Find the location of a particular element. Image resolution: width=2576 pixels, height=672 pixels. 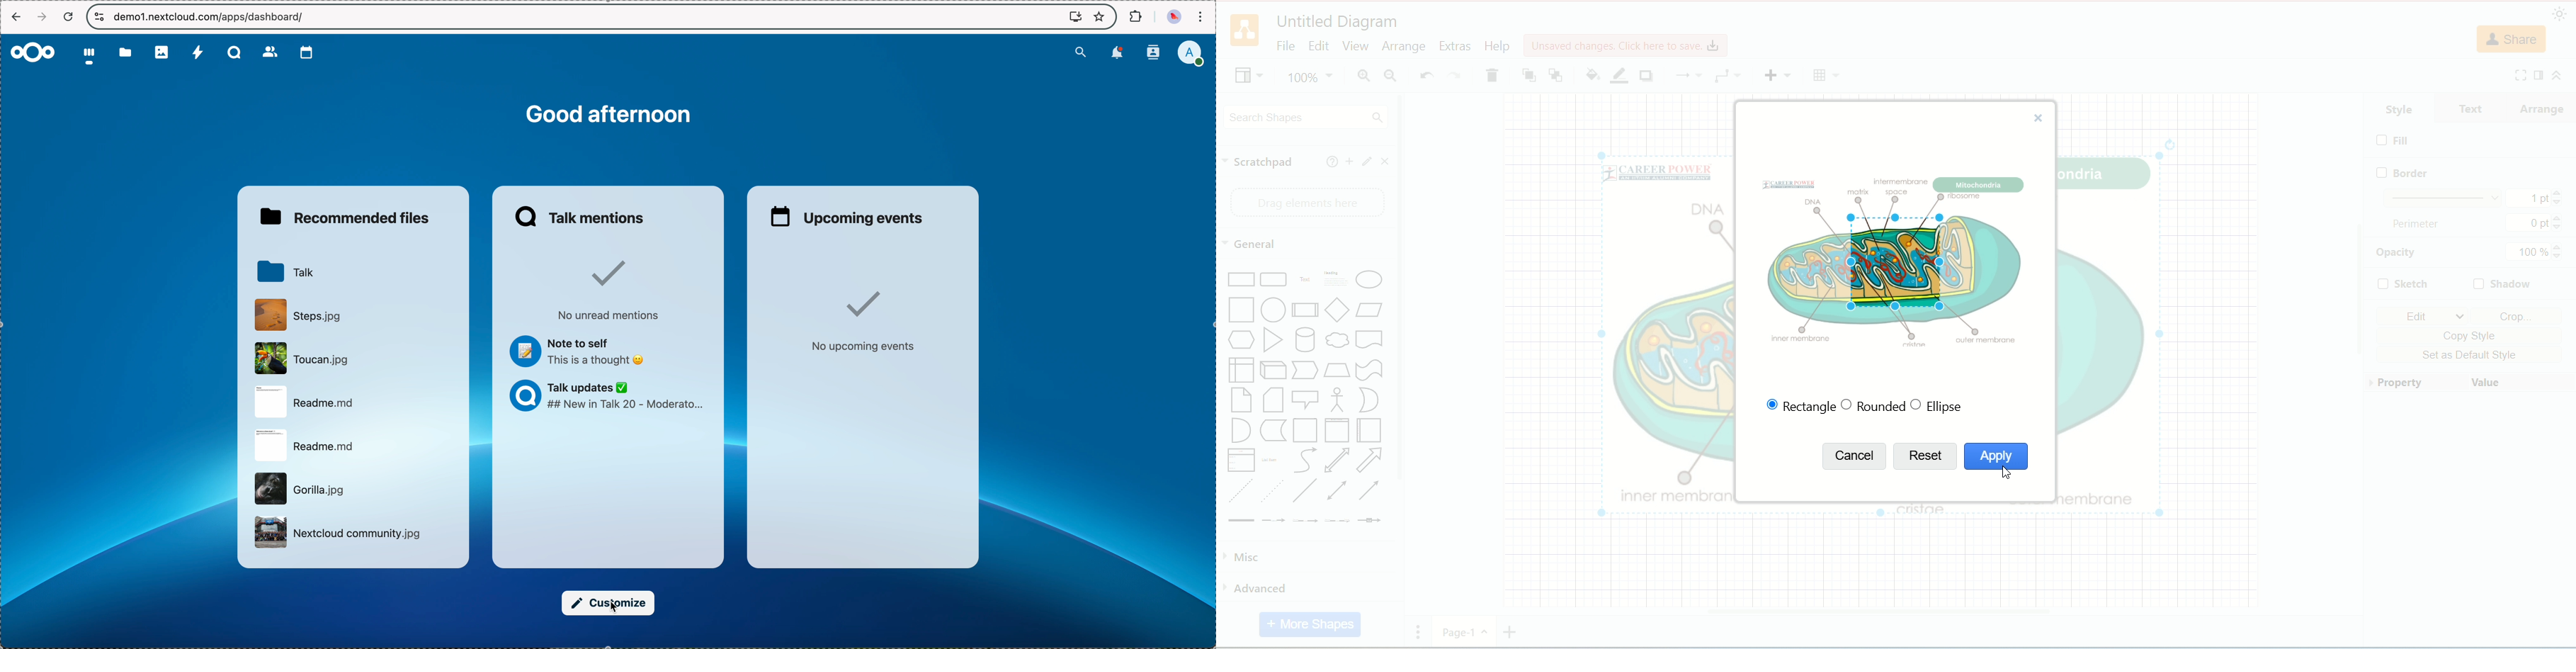

Triangle is located at coordinates (1273, 342).